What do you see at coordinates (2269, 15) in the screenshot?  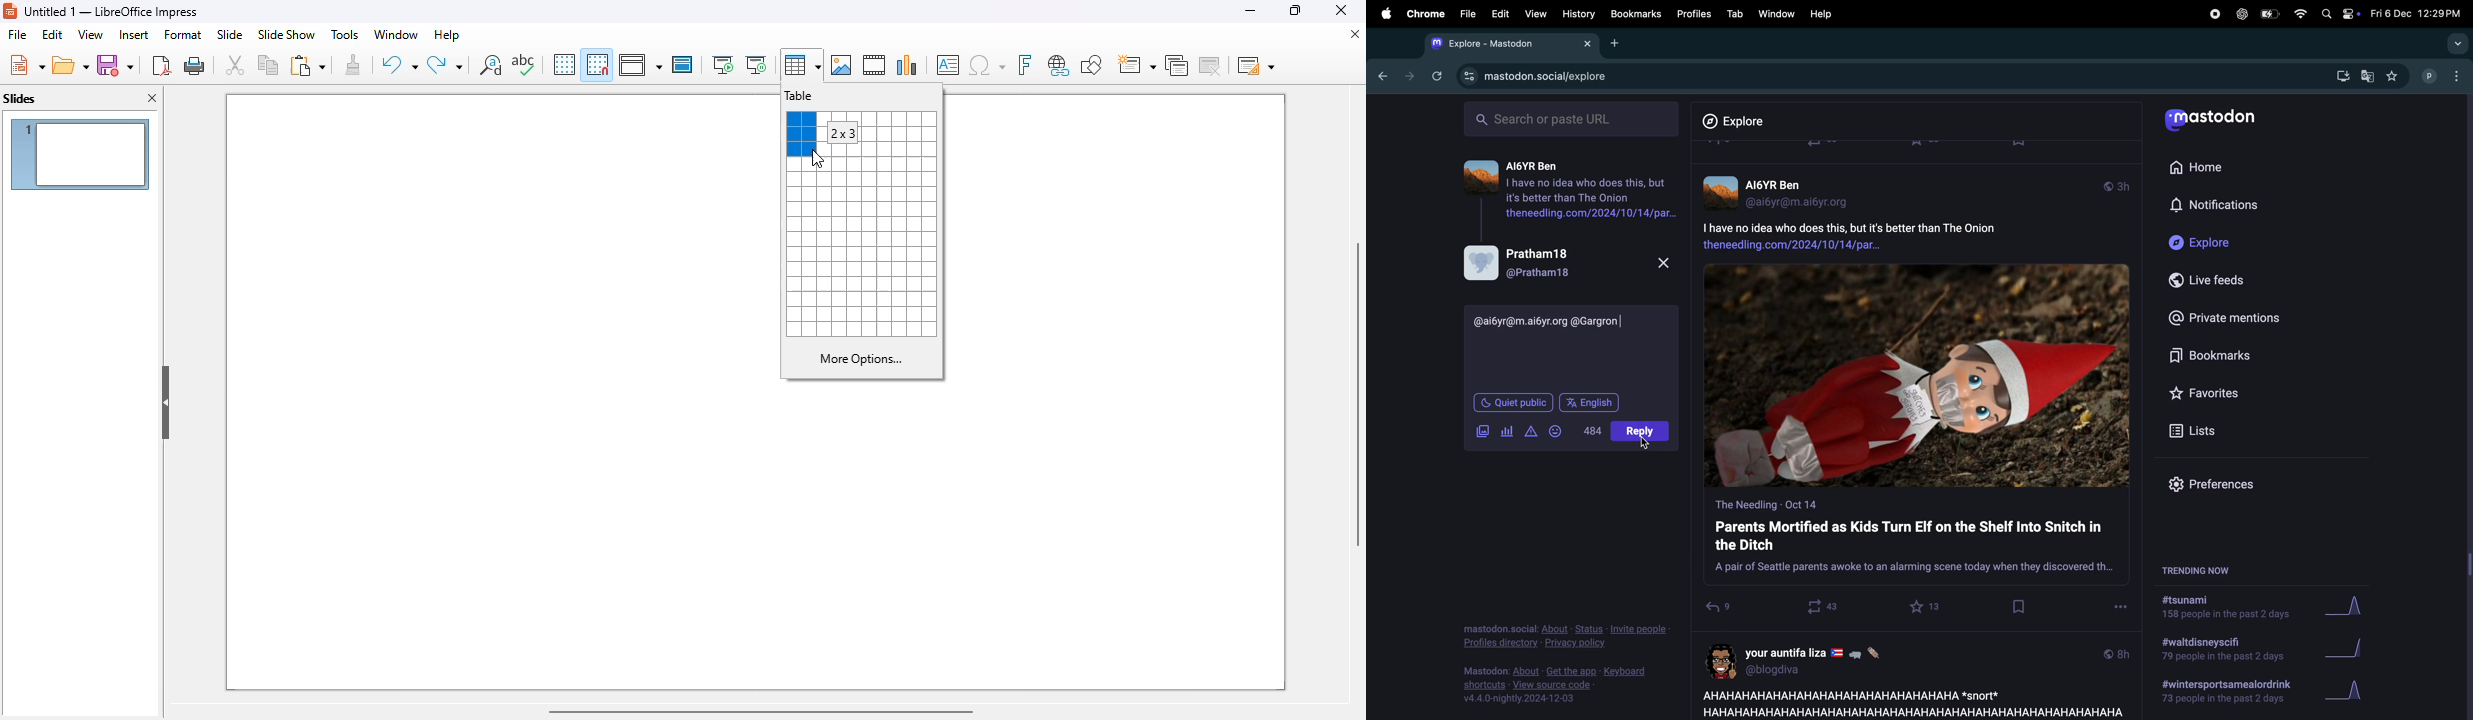 I see `battery` at bounding box center [2269, 15].